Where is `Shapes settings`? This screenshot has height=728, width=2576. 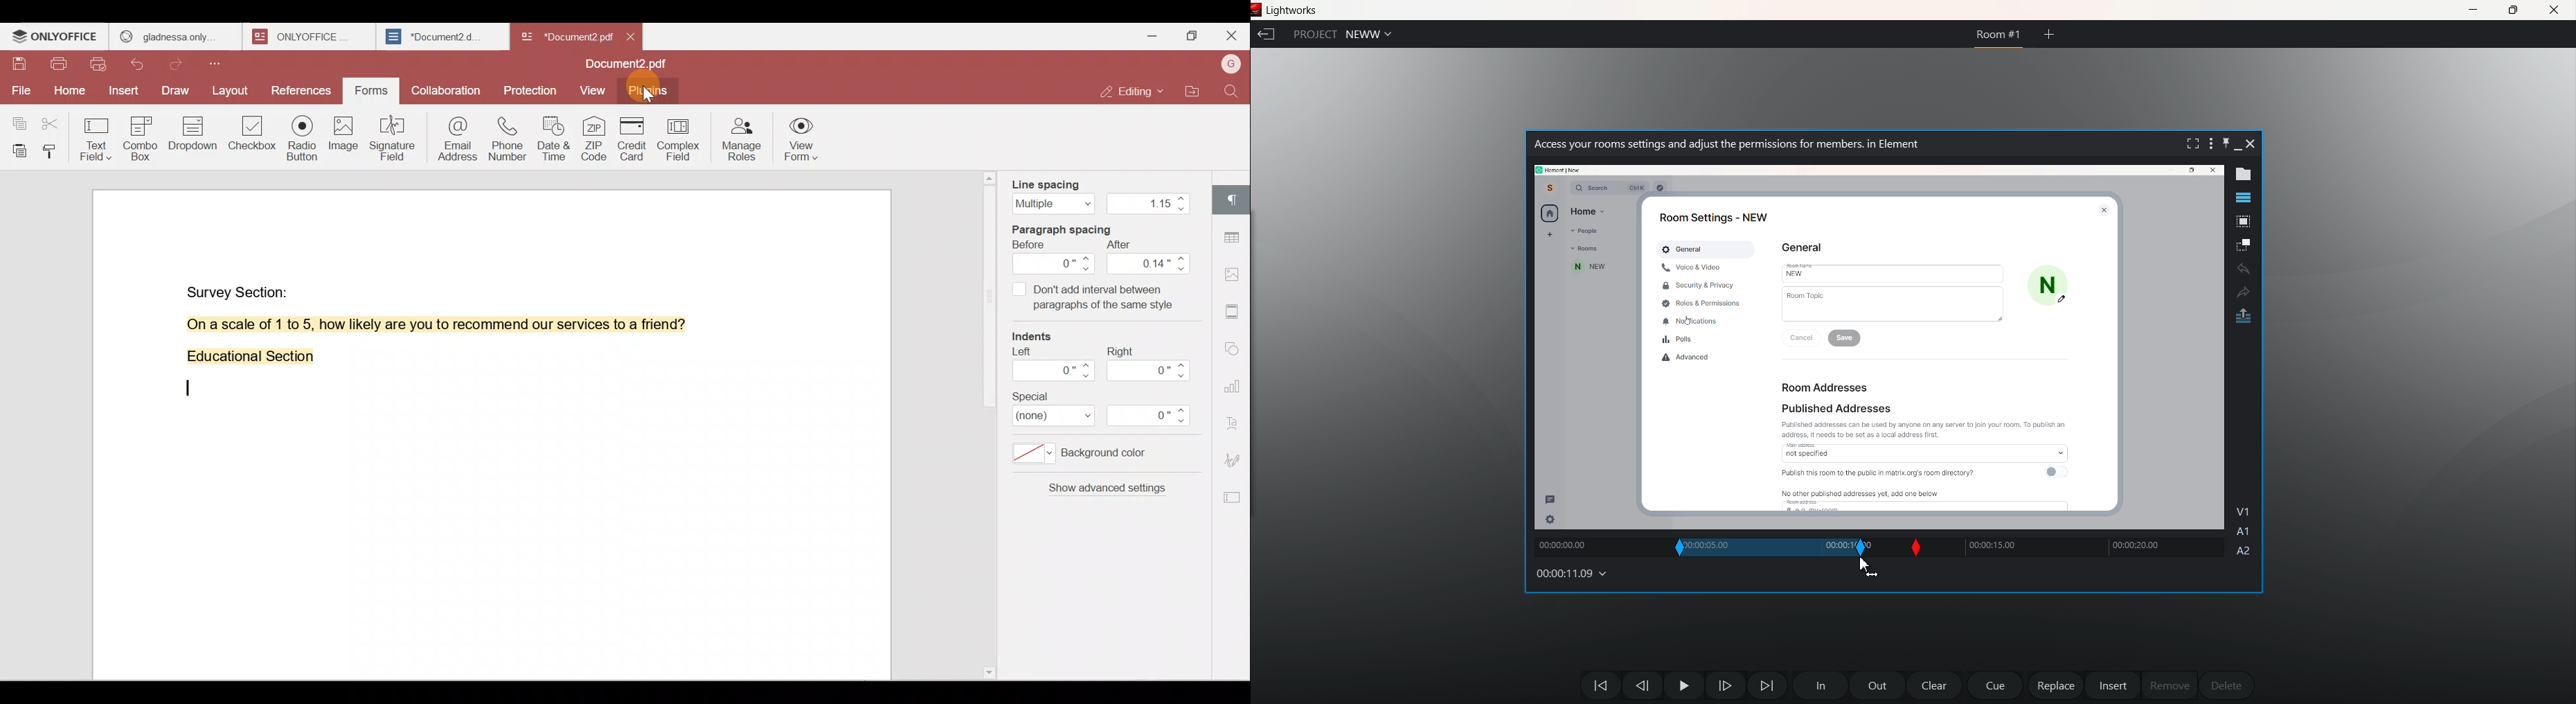 Shapes settings is located at coordinates (1234, 345).